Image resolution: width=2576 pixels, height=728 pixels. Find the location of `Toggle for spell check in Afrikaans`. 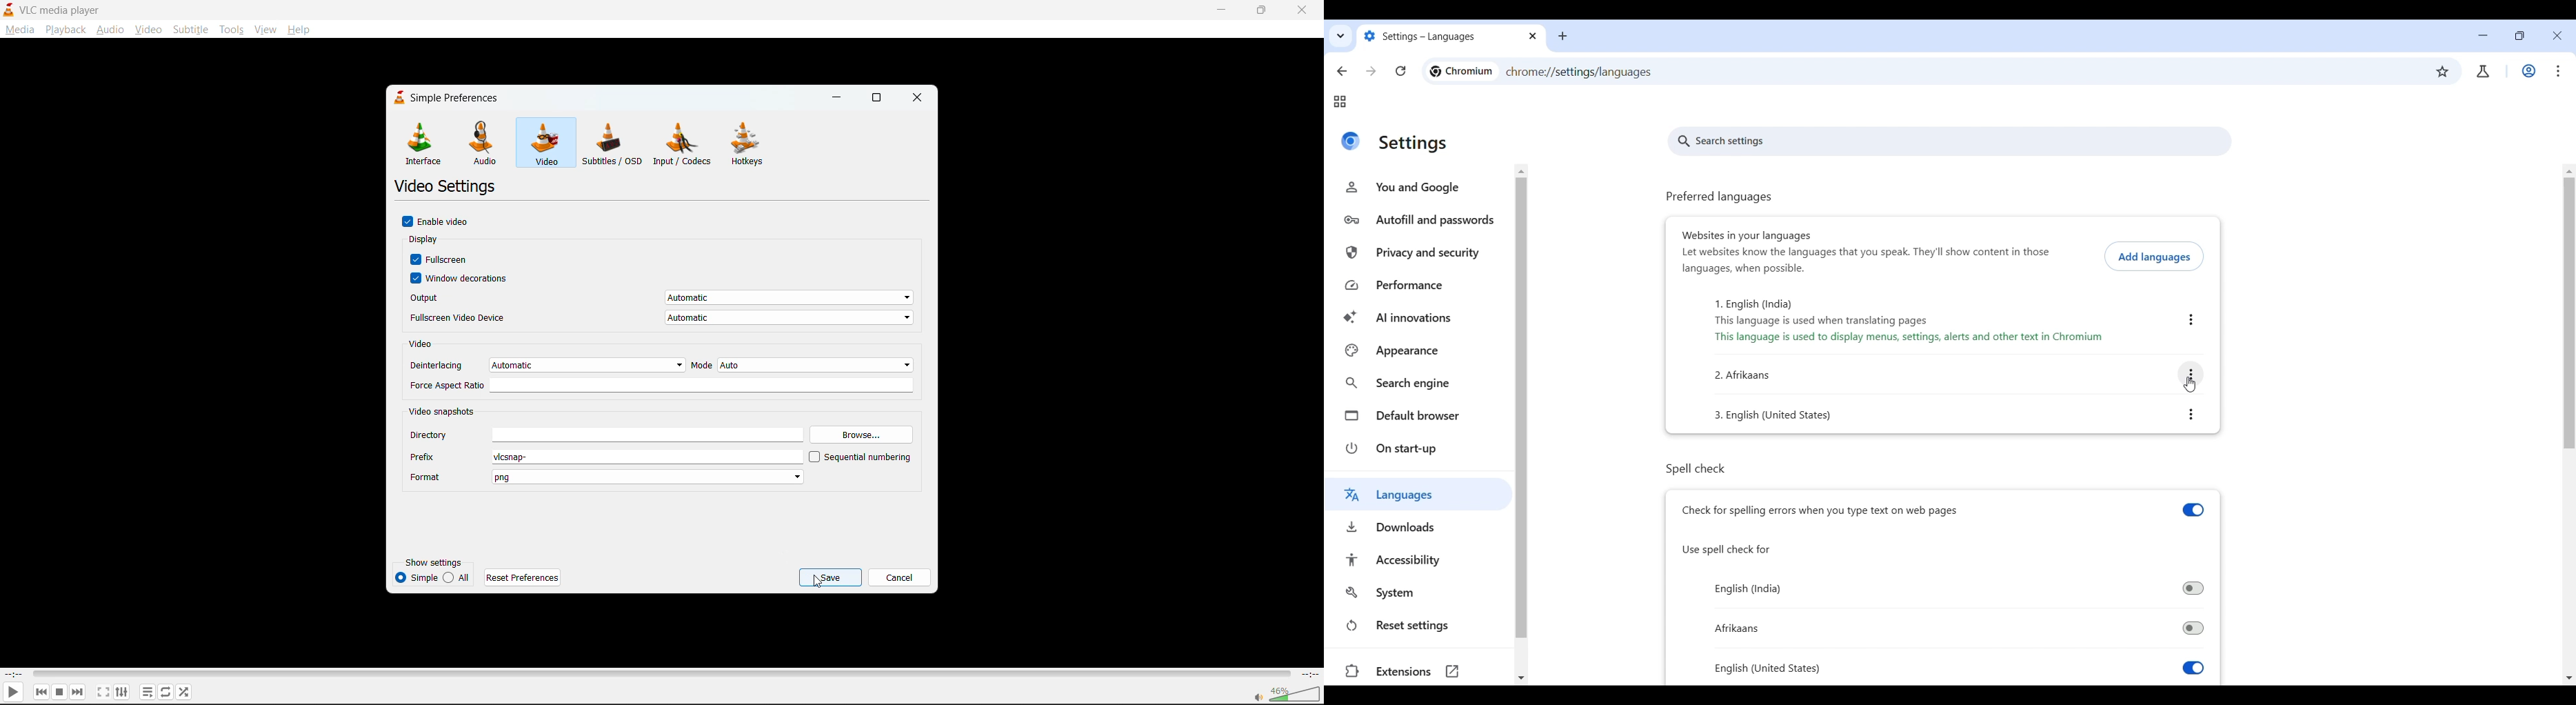

Toggle for spell check in Afrikaans is located at coordinates (1959, 629).